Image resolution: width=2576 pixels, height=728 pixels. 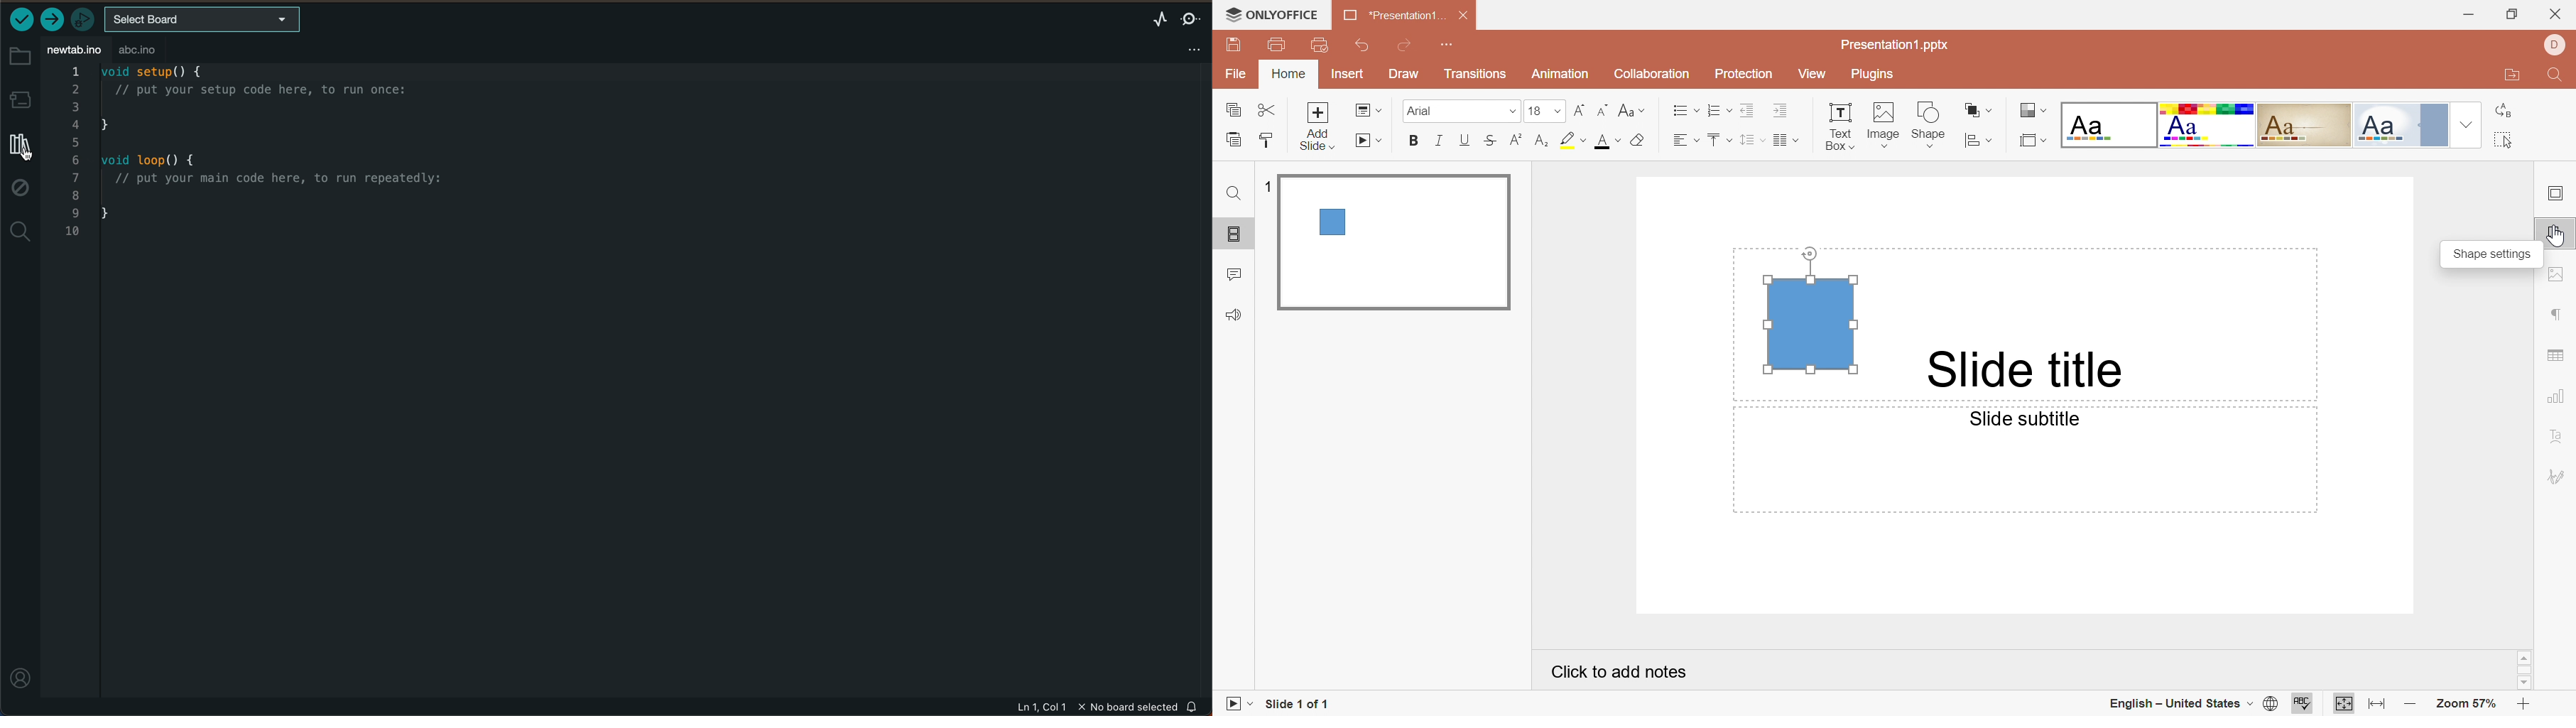 What do you see at coordinates (2344, 703) in the screenshot?
I see `Fit to slide` at bounding box center [2344, 703].